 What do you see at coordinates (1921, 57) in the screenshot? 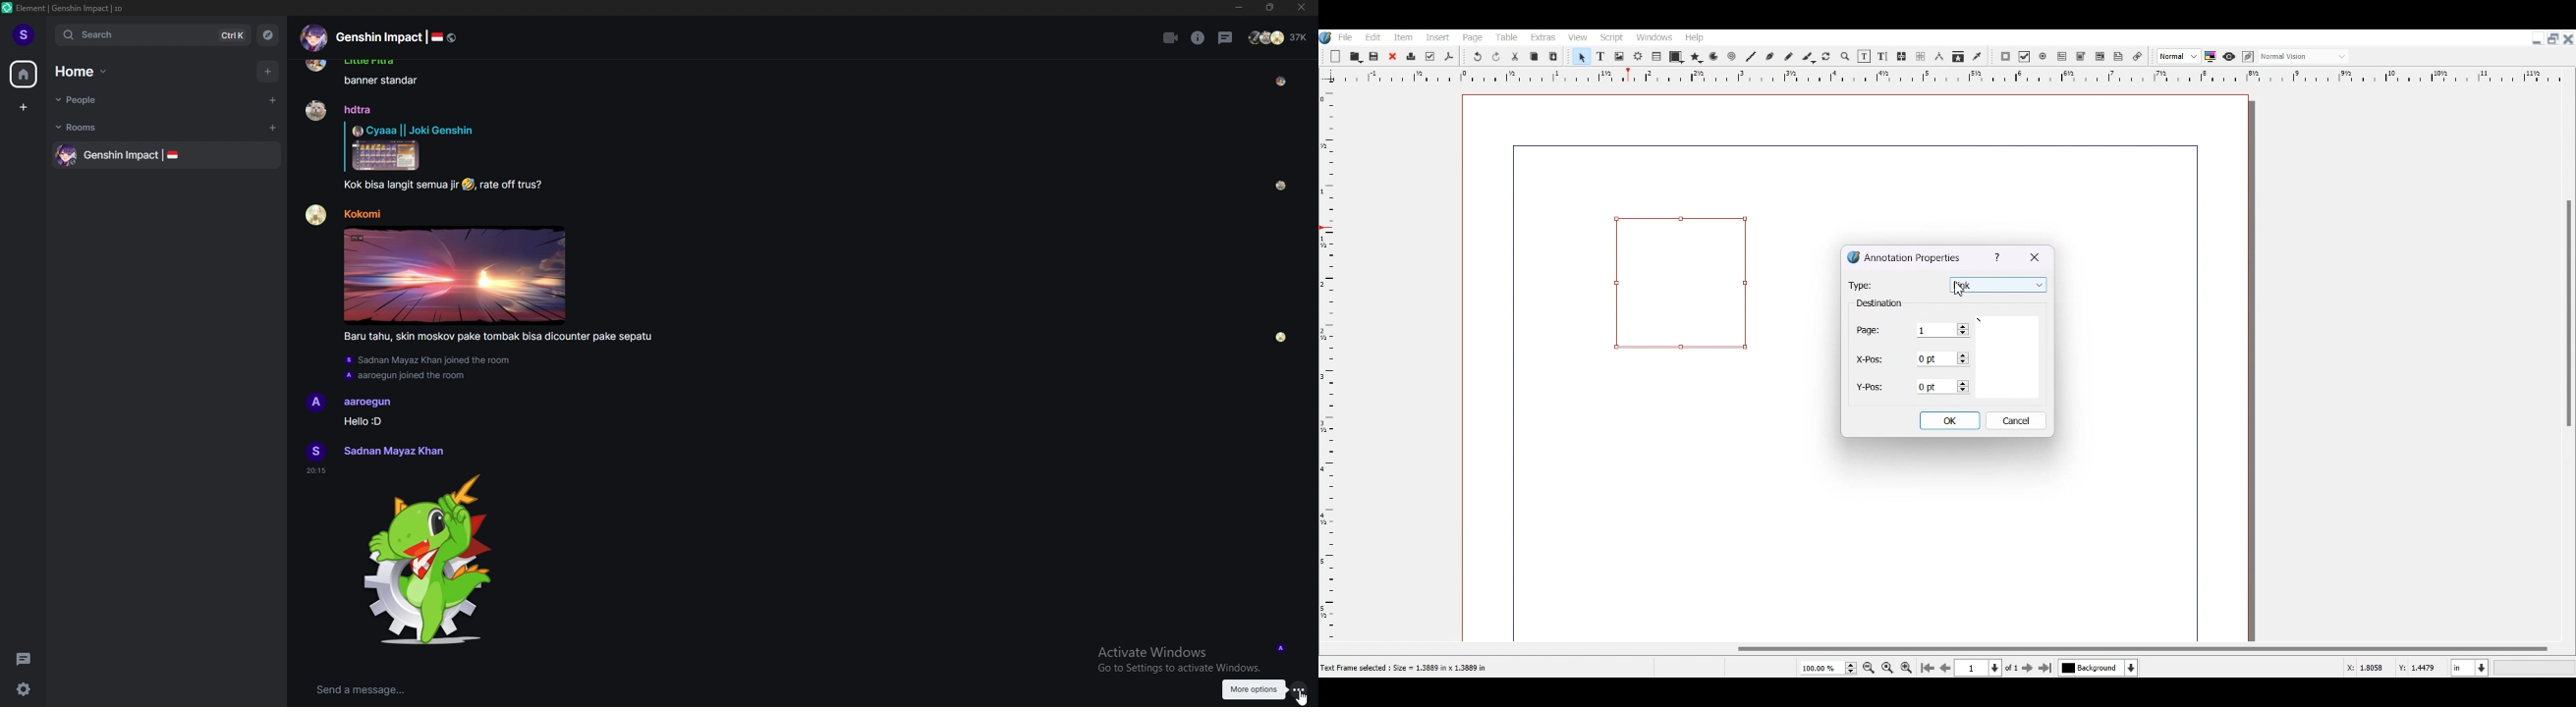
I see `UnLink text Frame` at bounding box center [1921, 57].